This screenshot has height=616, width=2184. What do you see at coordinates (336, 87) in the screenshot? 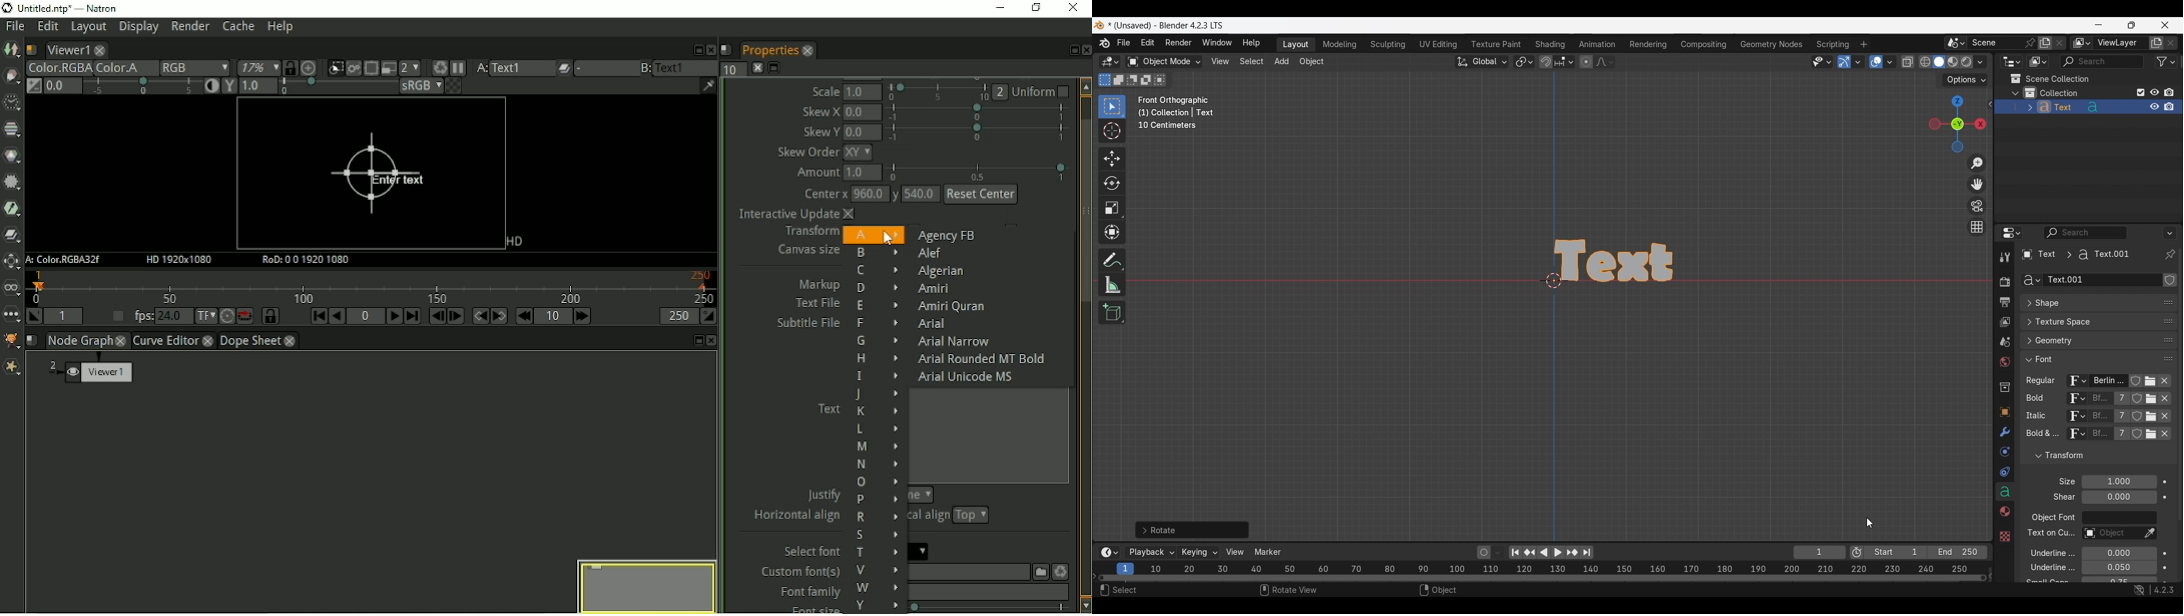
I see `selection bar` at bounding box center [336, 87].